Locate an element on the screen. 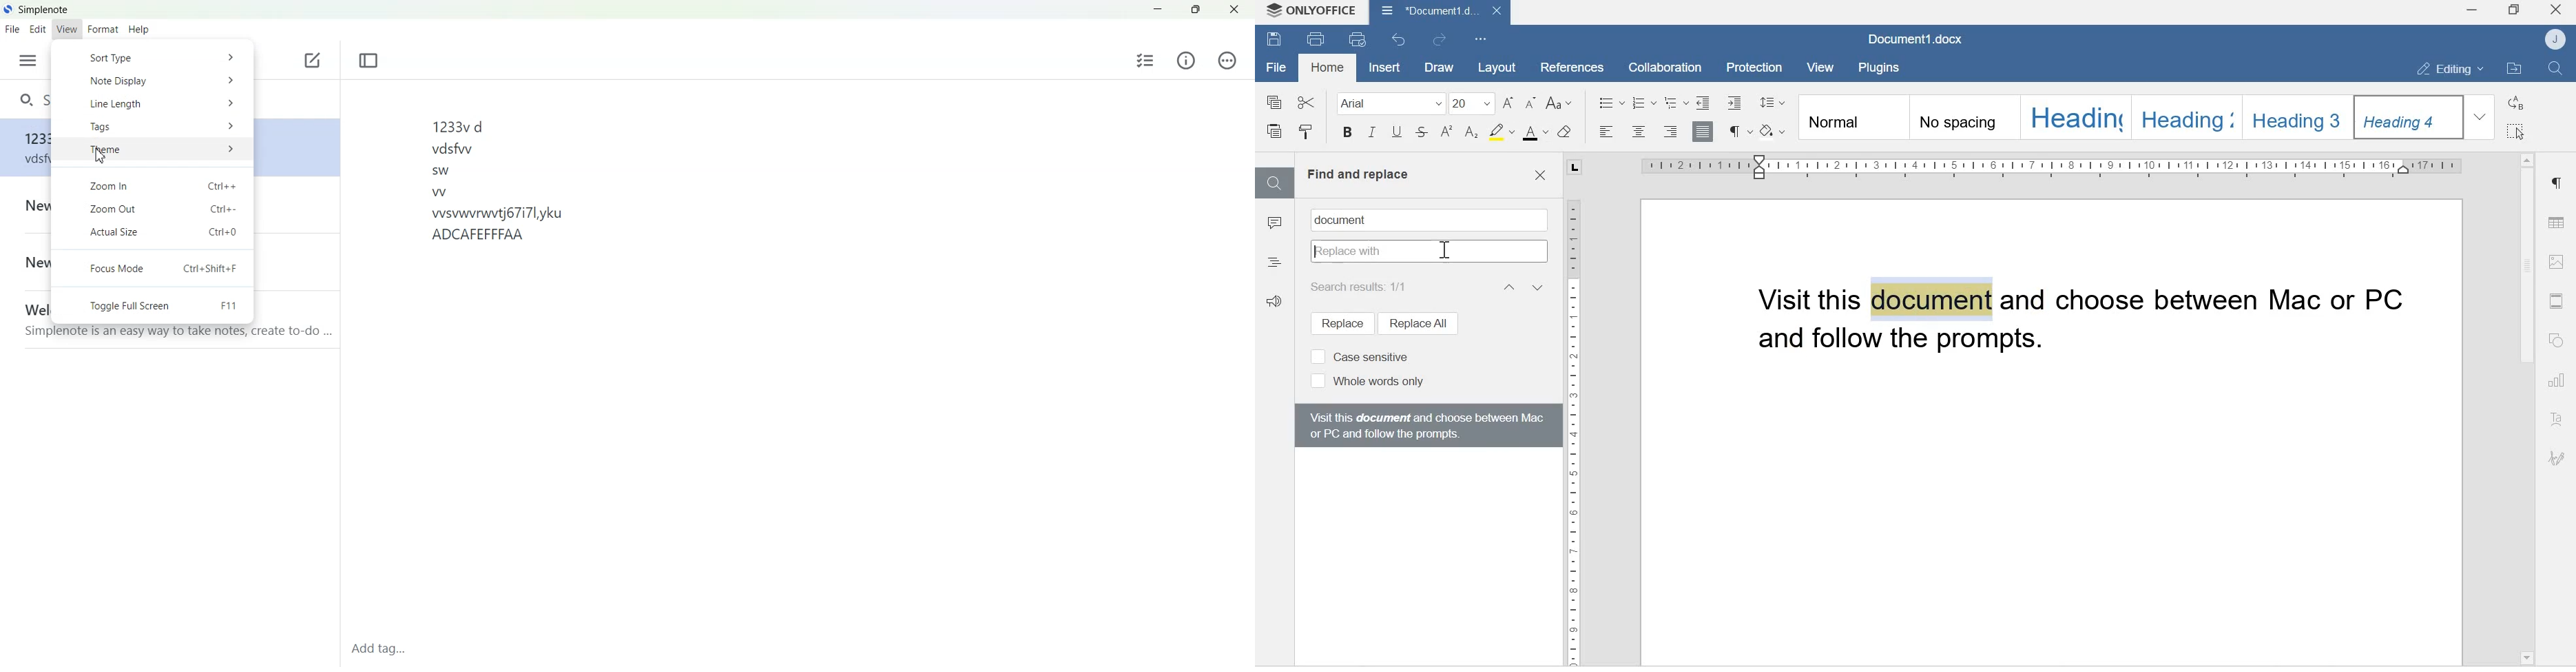 The height and width of the screenshot is (672, 2576). Comments is located at coordinates (1274, 226).